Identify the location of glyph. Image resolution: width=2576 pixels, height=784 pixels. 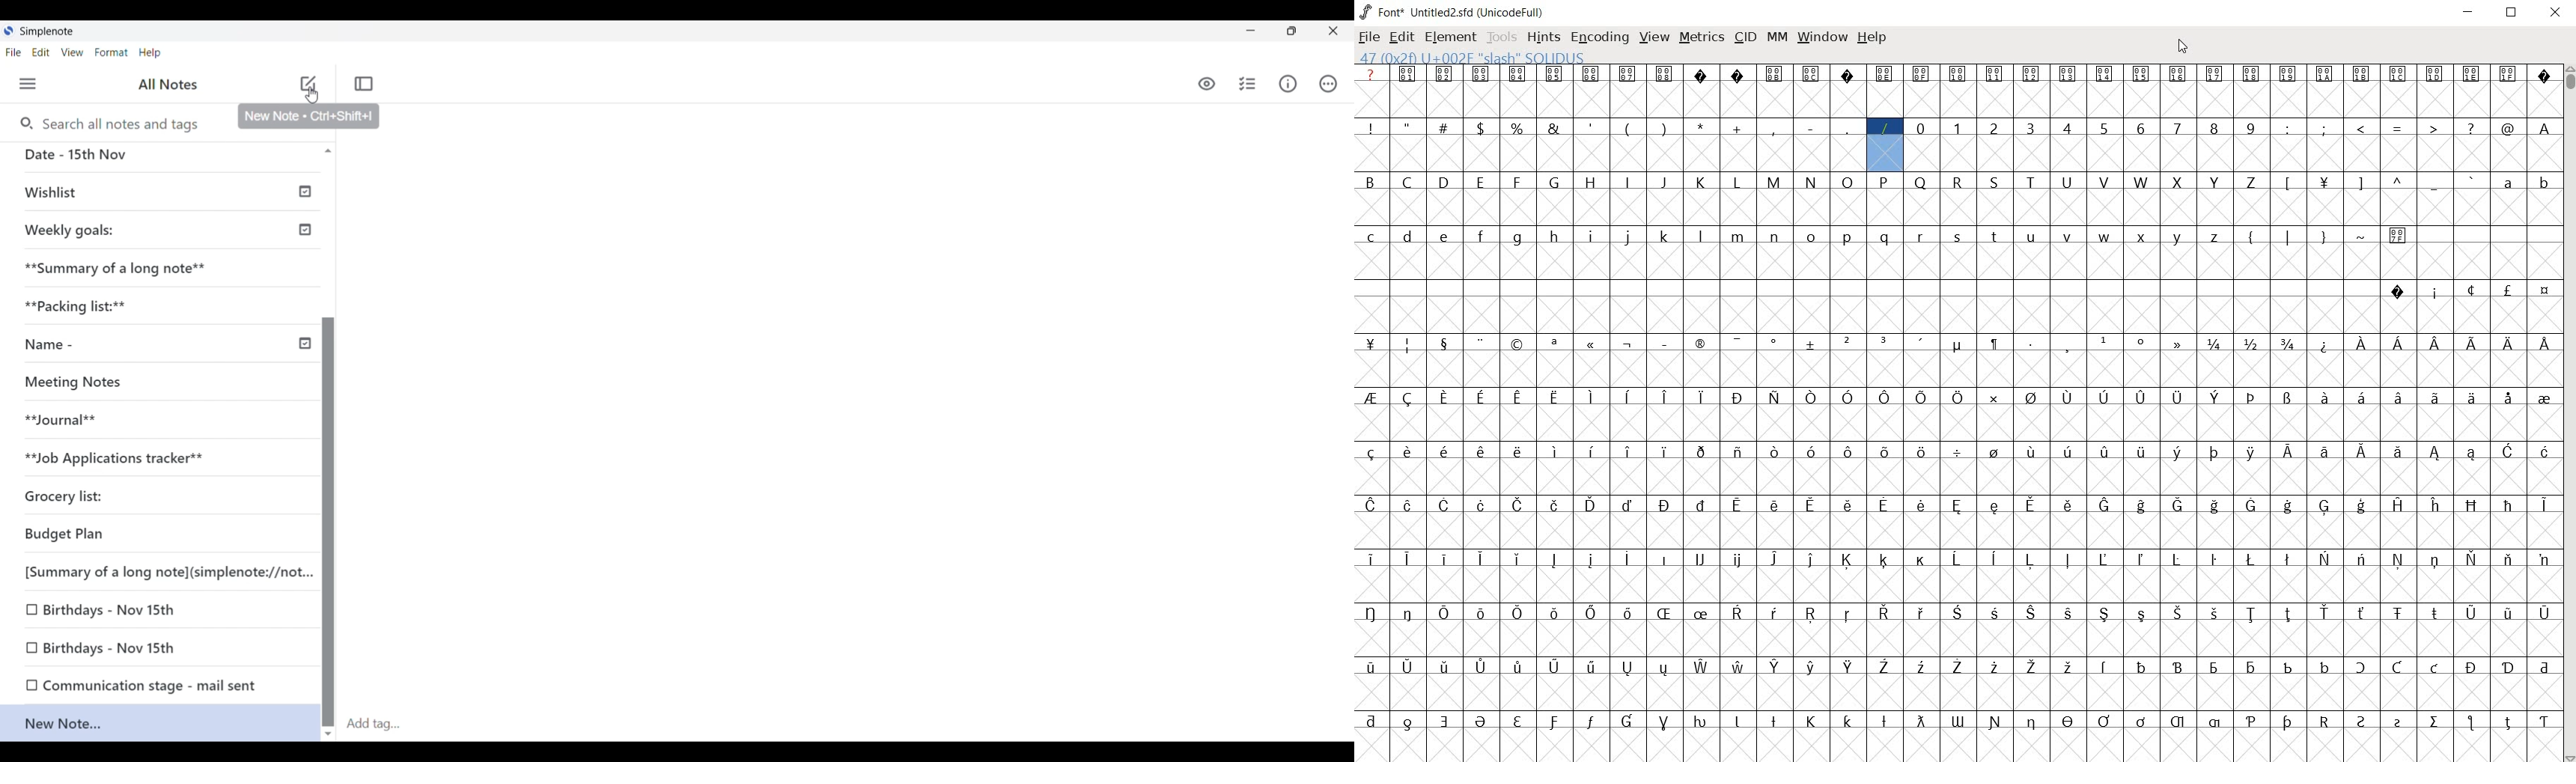
(1517, 182).